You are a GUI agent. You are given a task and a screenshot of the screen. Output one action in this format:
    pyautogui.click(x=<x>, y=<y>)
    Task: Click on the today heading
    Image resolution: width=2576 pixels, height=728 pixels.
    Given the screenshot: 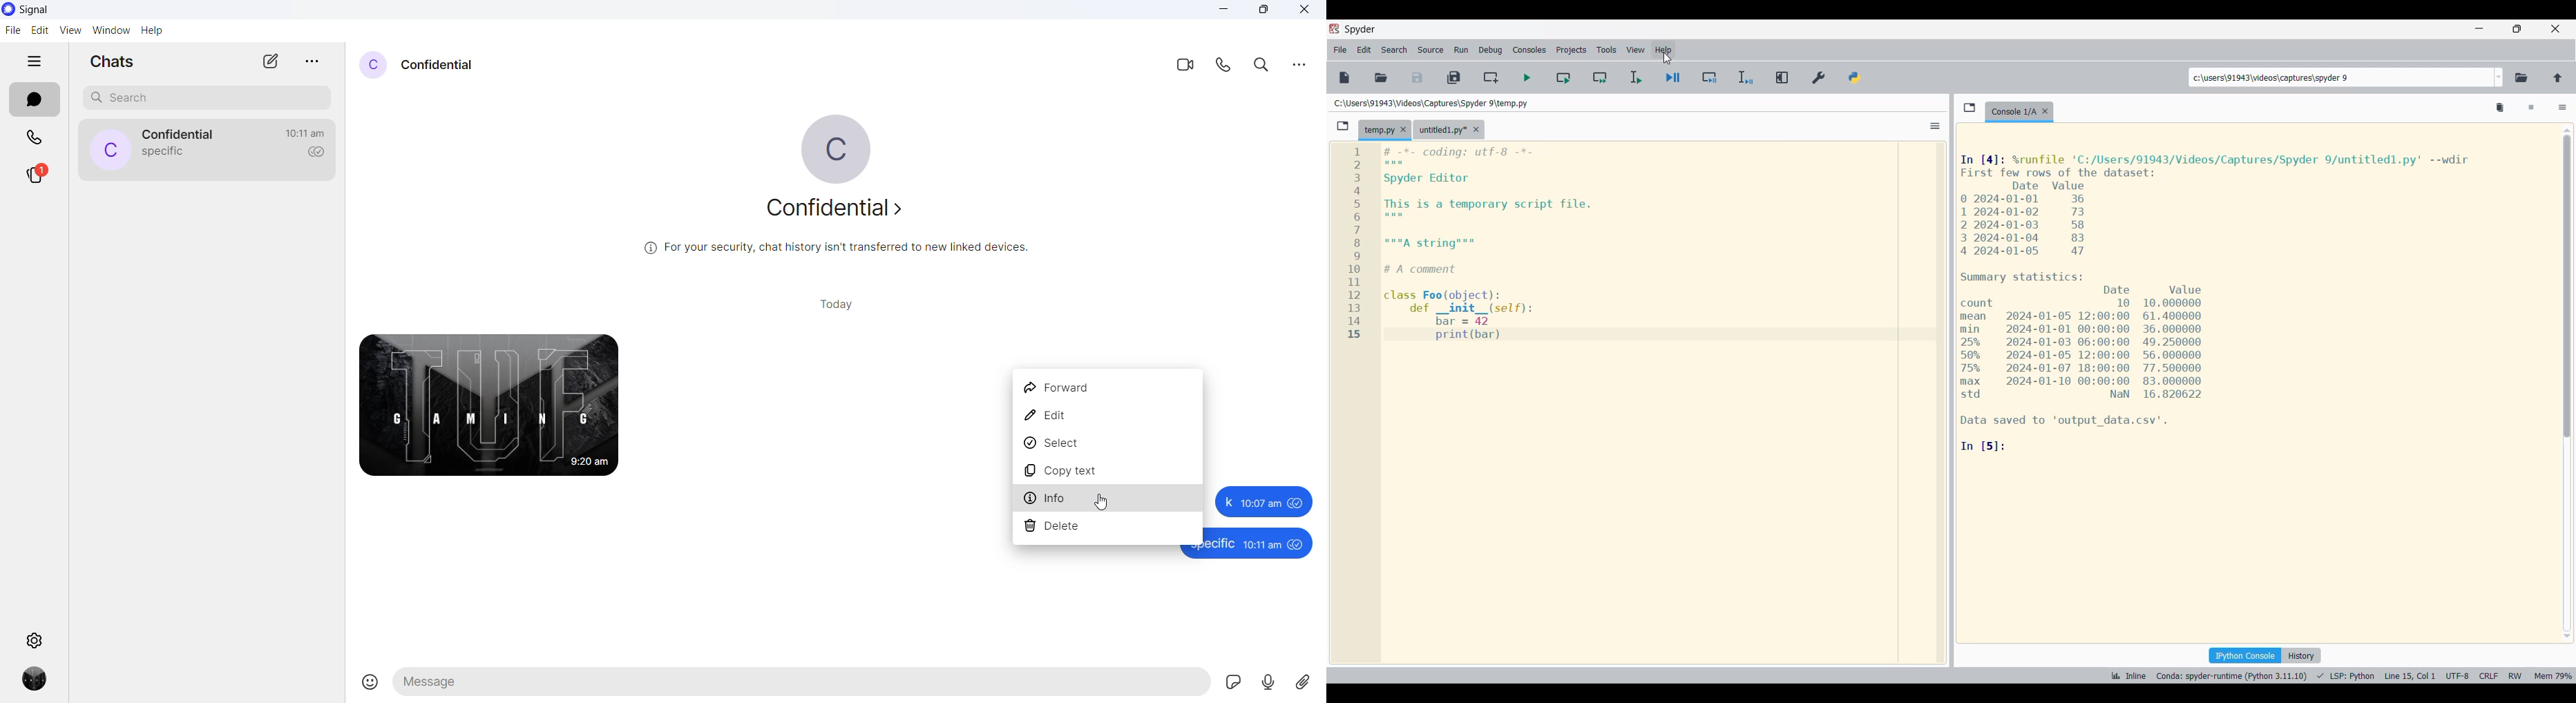 What is the action you would take?
    pyautogui.click(x=832, y=305)
    